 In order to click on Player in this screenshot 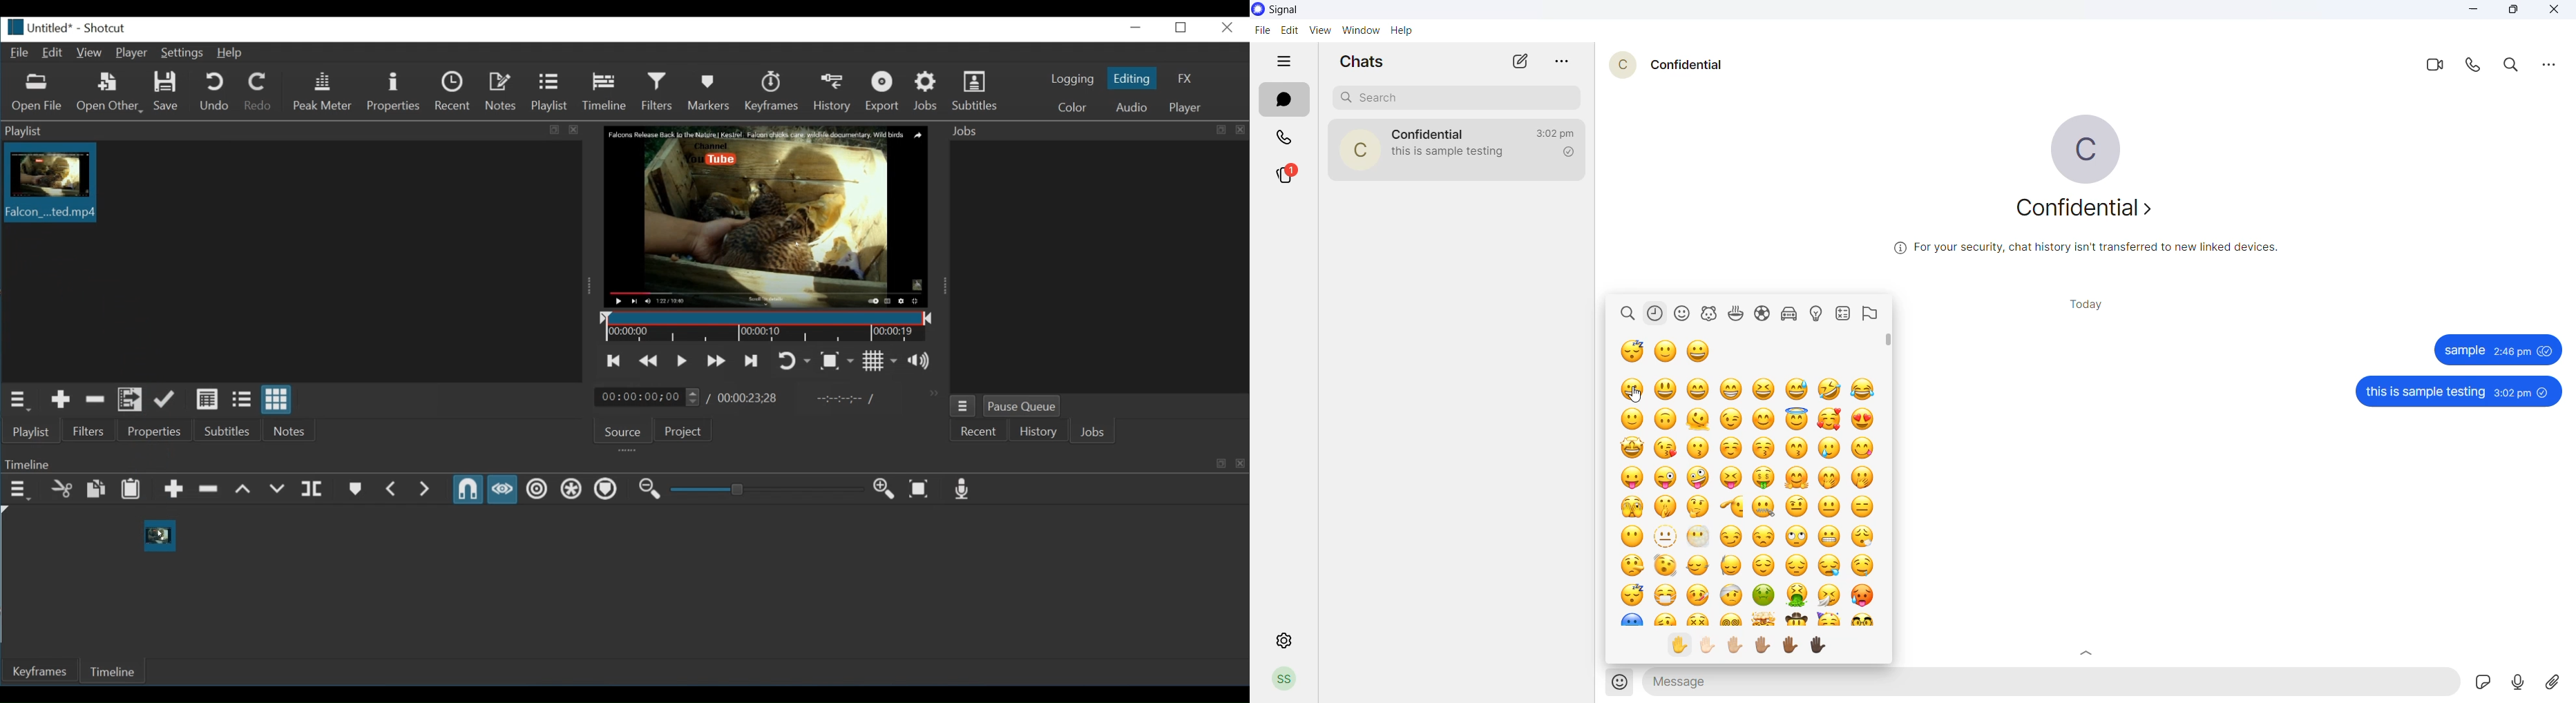, I will do `click(132, 53)`.